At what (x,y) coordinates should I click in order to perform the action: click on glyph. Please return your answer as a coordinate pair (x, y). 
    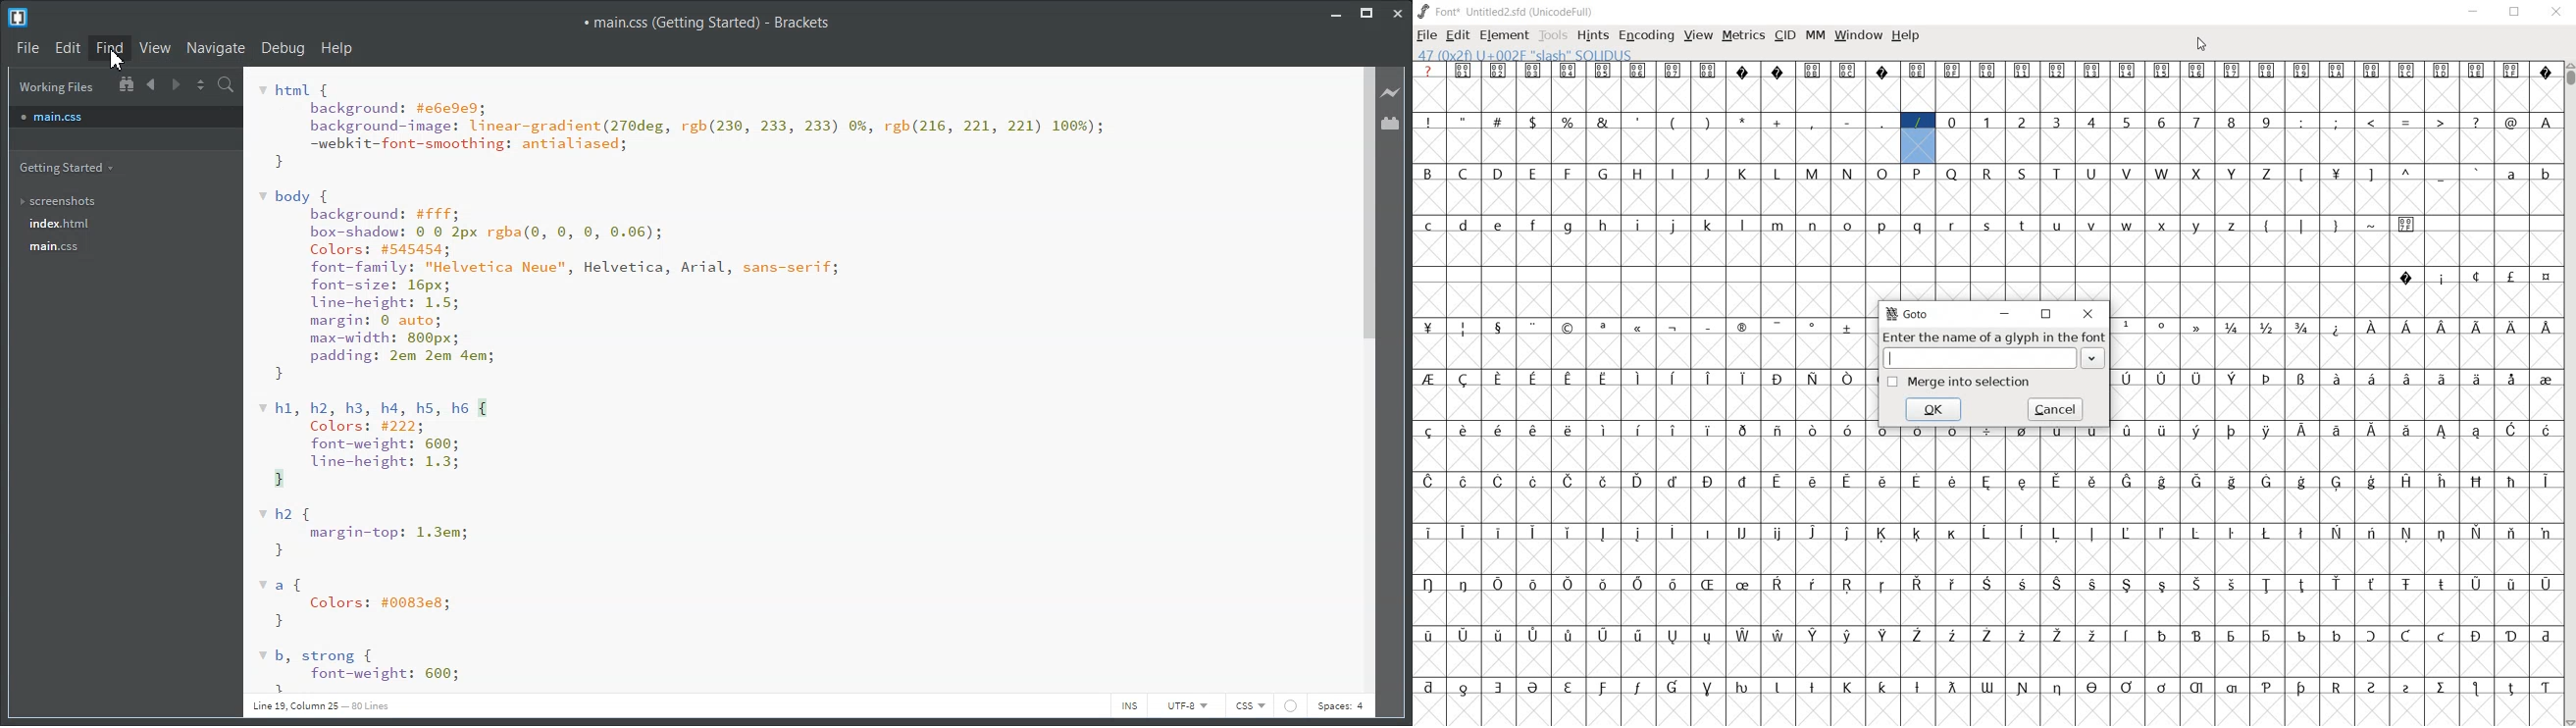
    Looking at the image, I should click on (2092, 430).